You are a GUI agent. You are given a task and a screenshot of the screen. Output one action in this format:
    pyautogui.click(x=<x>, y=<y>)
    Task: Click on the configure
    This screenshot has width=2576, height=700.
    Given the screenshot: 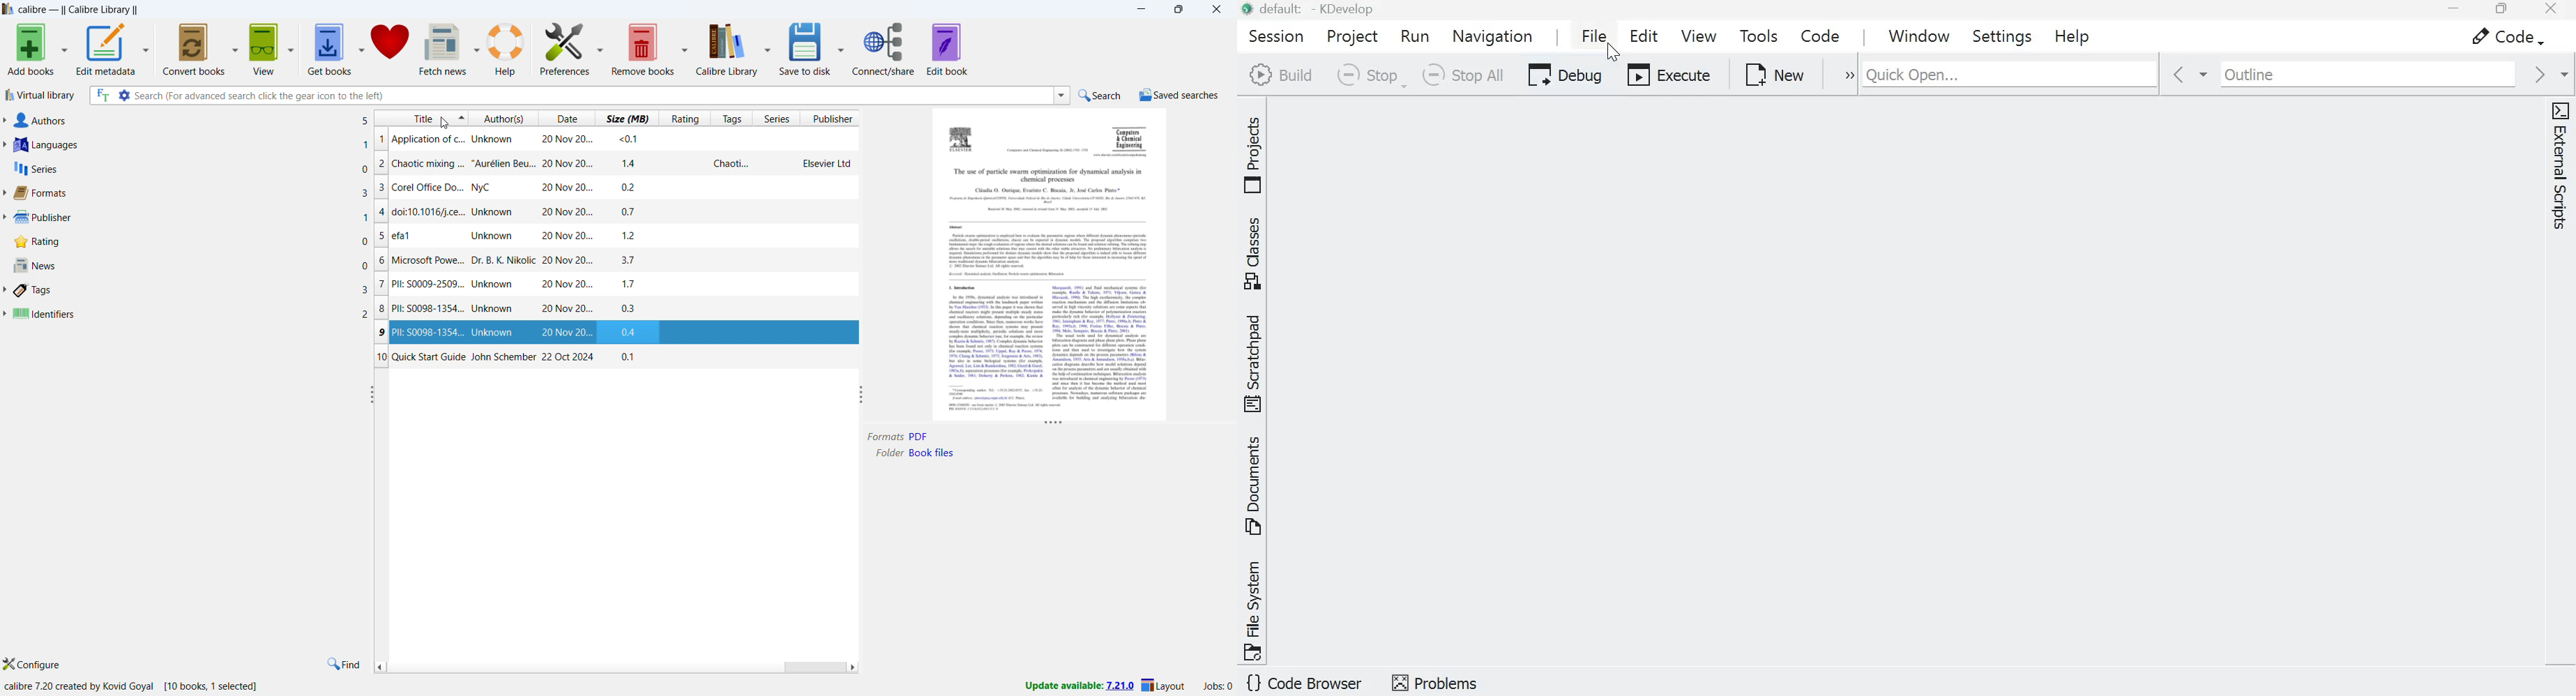 What is the action you would take?
    pyautogui.click(x=36, y=664)
    